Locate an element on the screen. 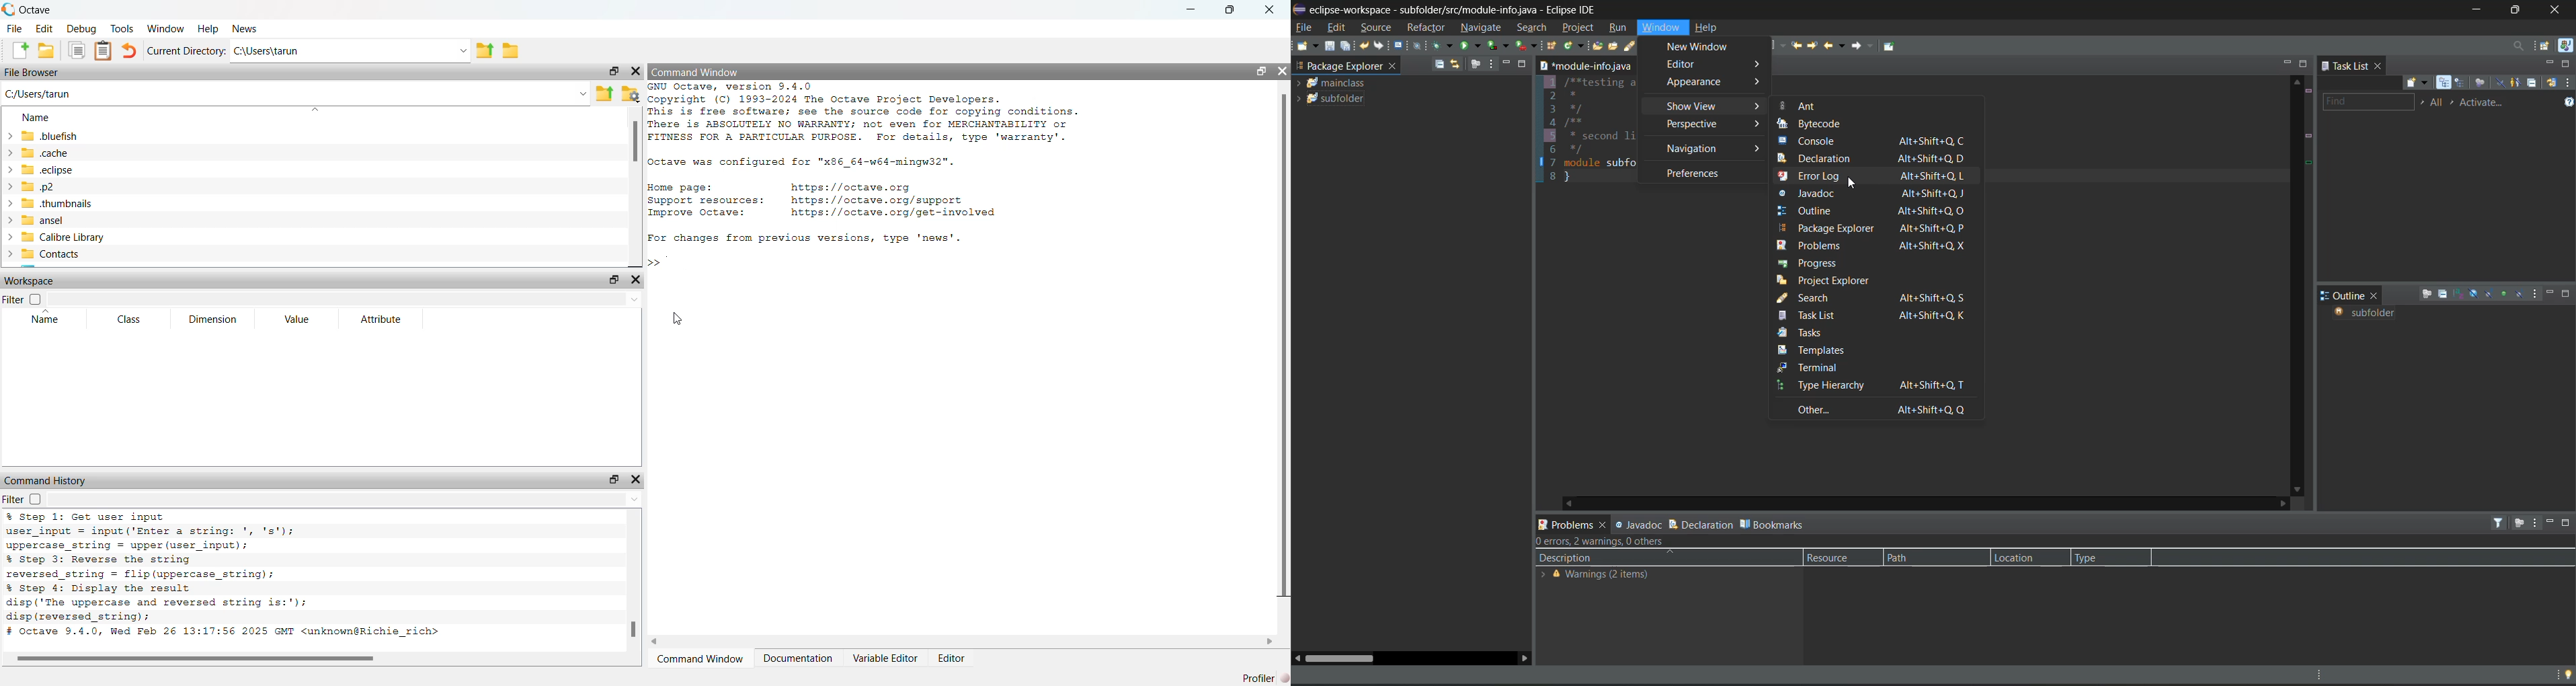 The width and height of the screenshot is (2576, 700). task list is located at coordinates (2344, 65).